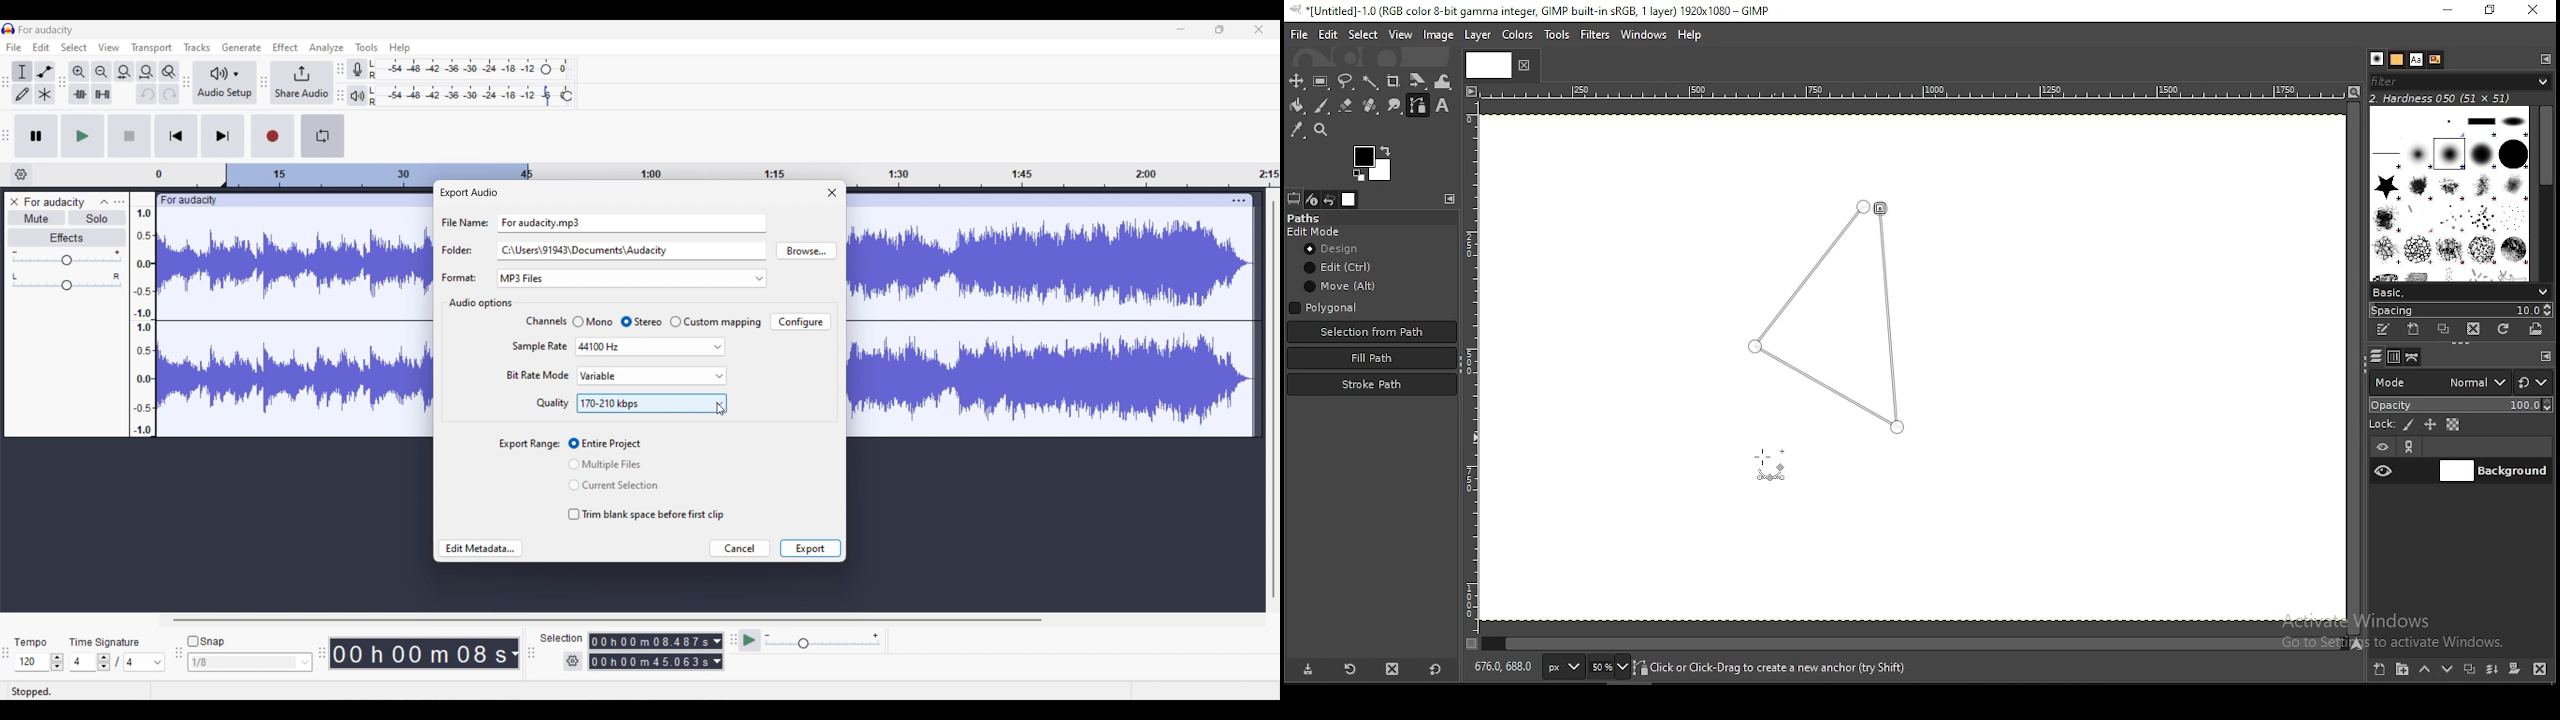 Image resolution: width=2576 pixels, height=728 pixels. I want to click on Setting options under current section, so click(536, 363).